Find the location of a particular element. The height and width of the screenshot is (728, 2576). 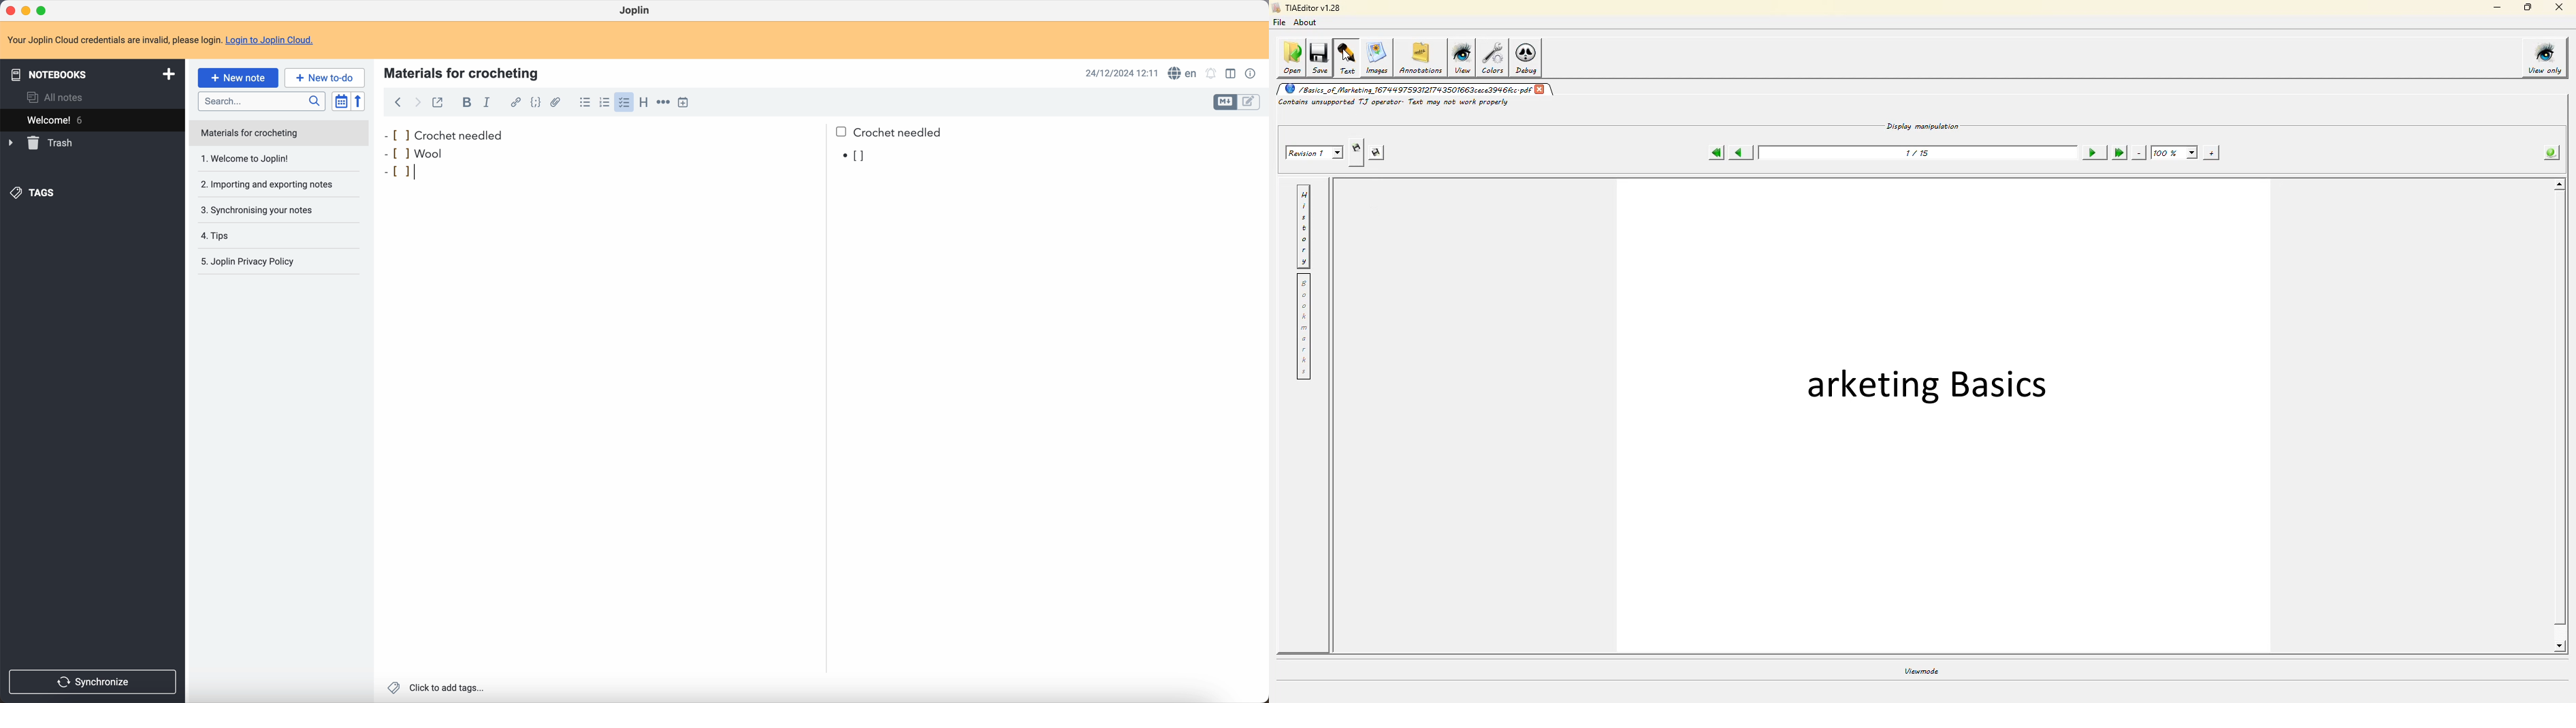

bullet point is located at coordinates (405, 172).